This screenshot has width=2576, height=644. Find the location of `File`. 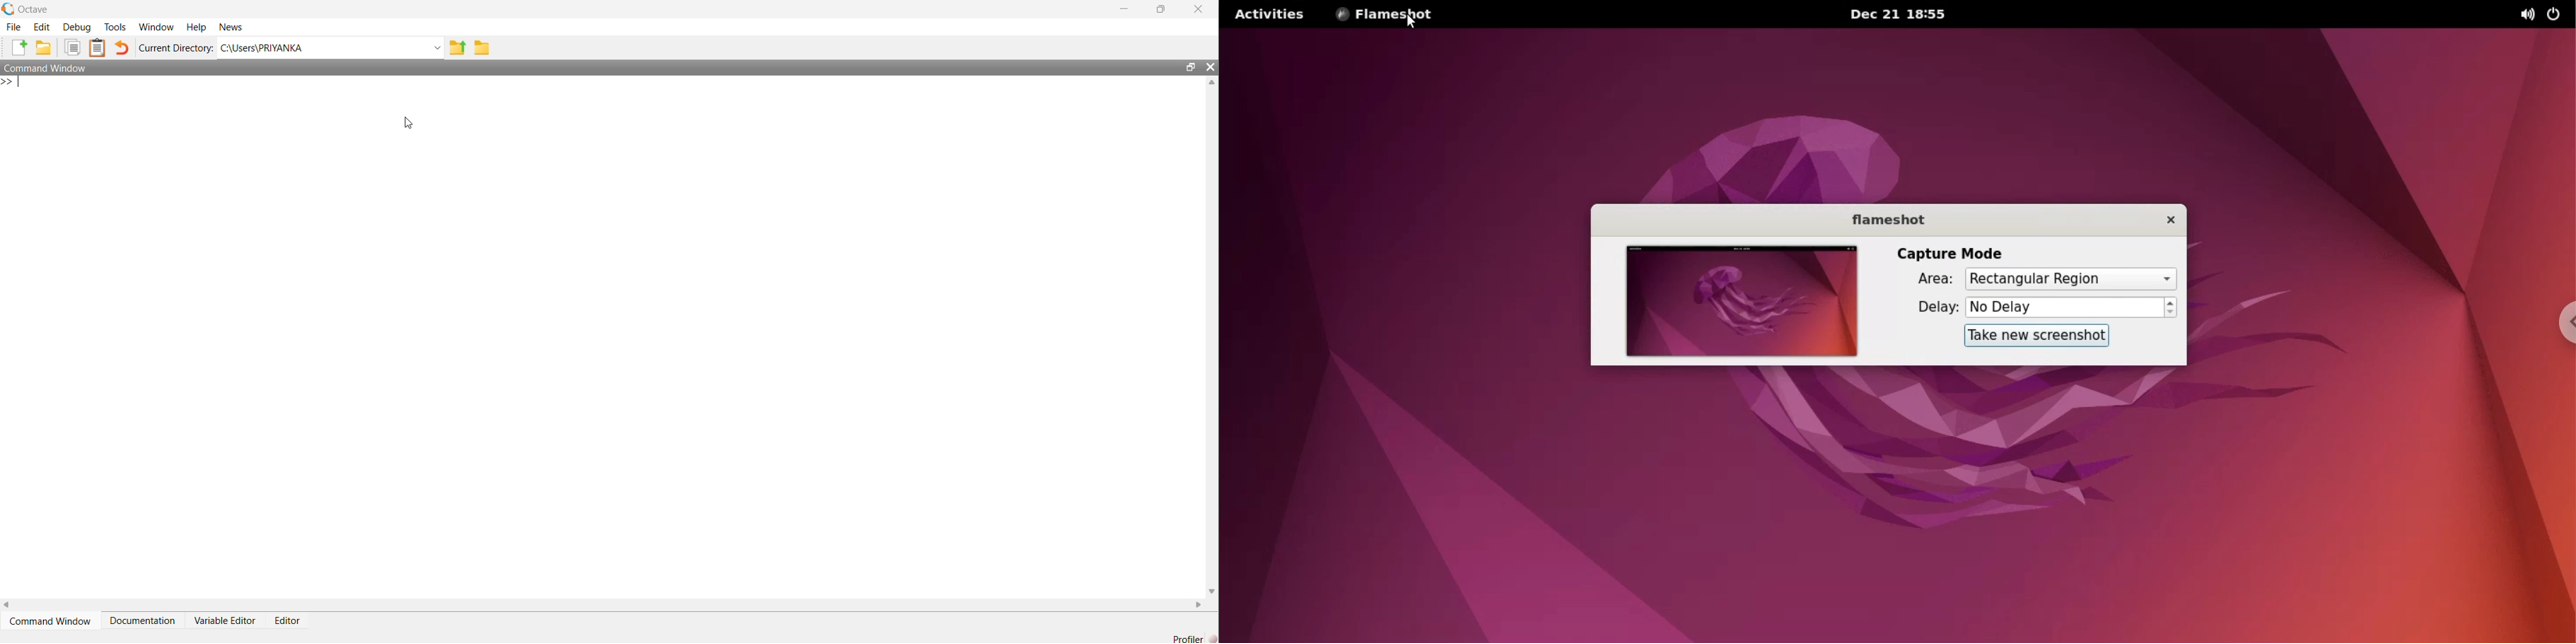

File is located at coordinates (15, 27).